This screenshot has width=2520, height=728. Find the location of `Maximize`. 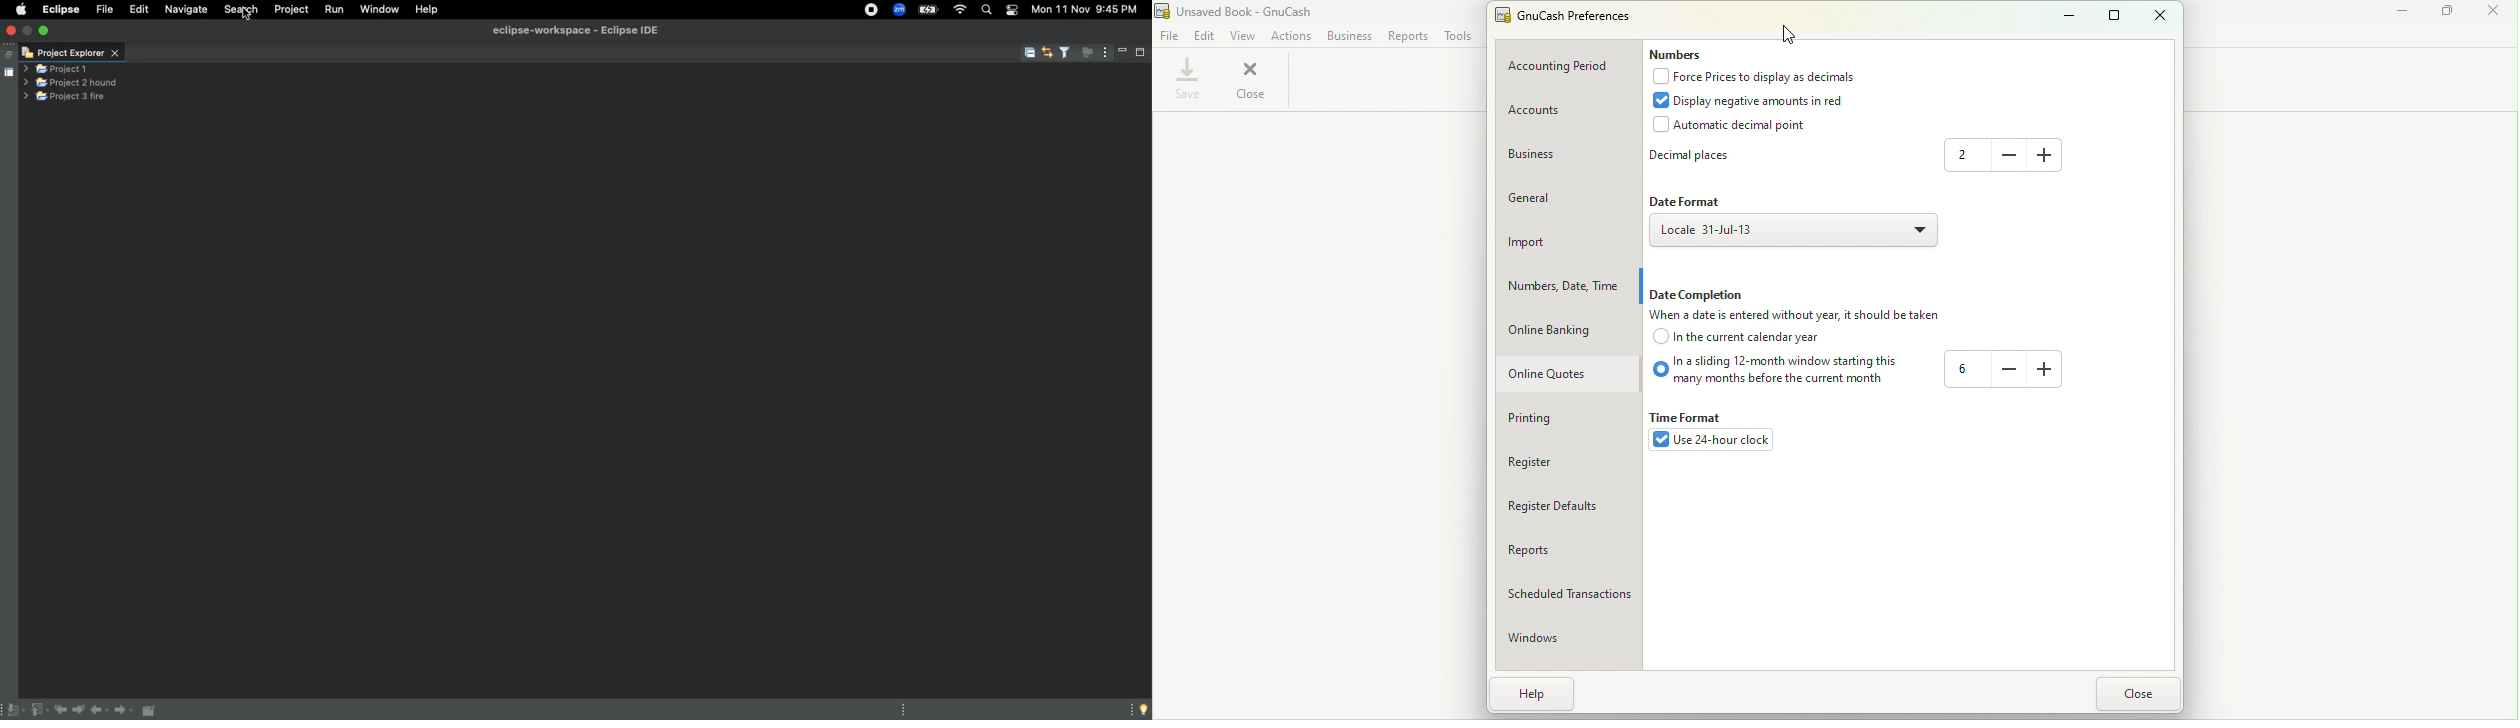

Maximize is located at coordinates (46, 31).